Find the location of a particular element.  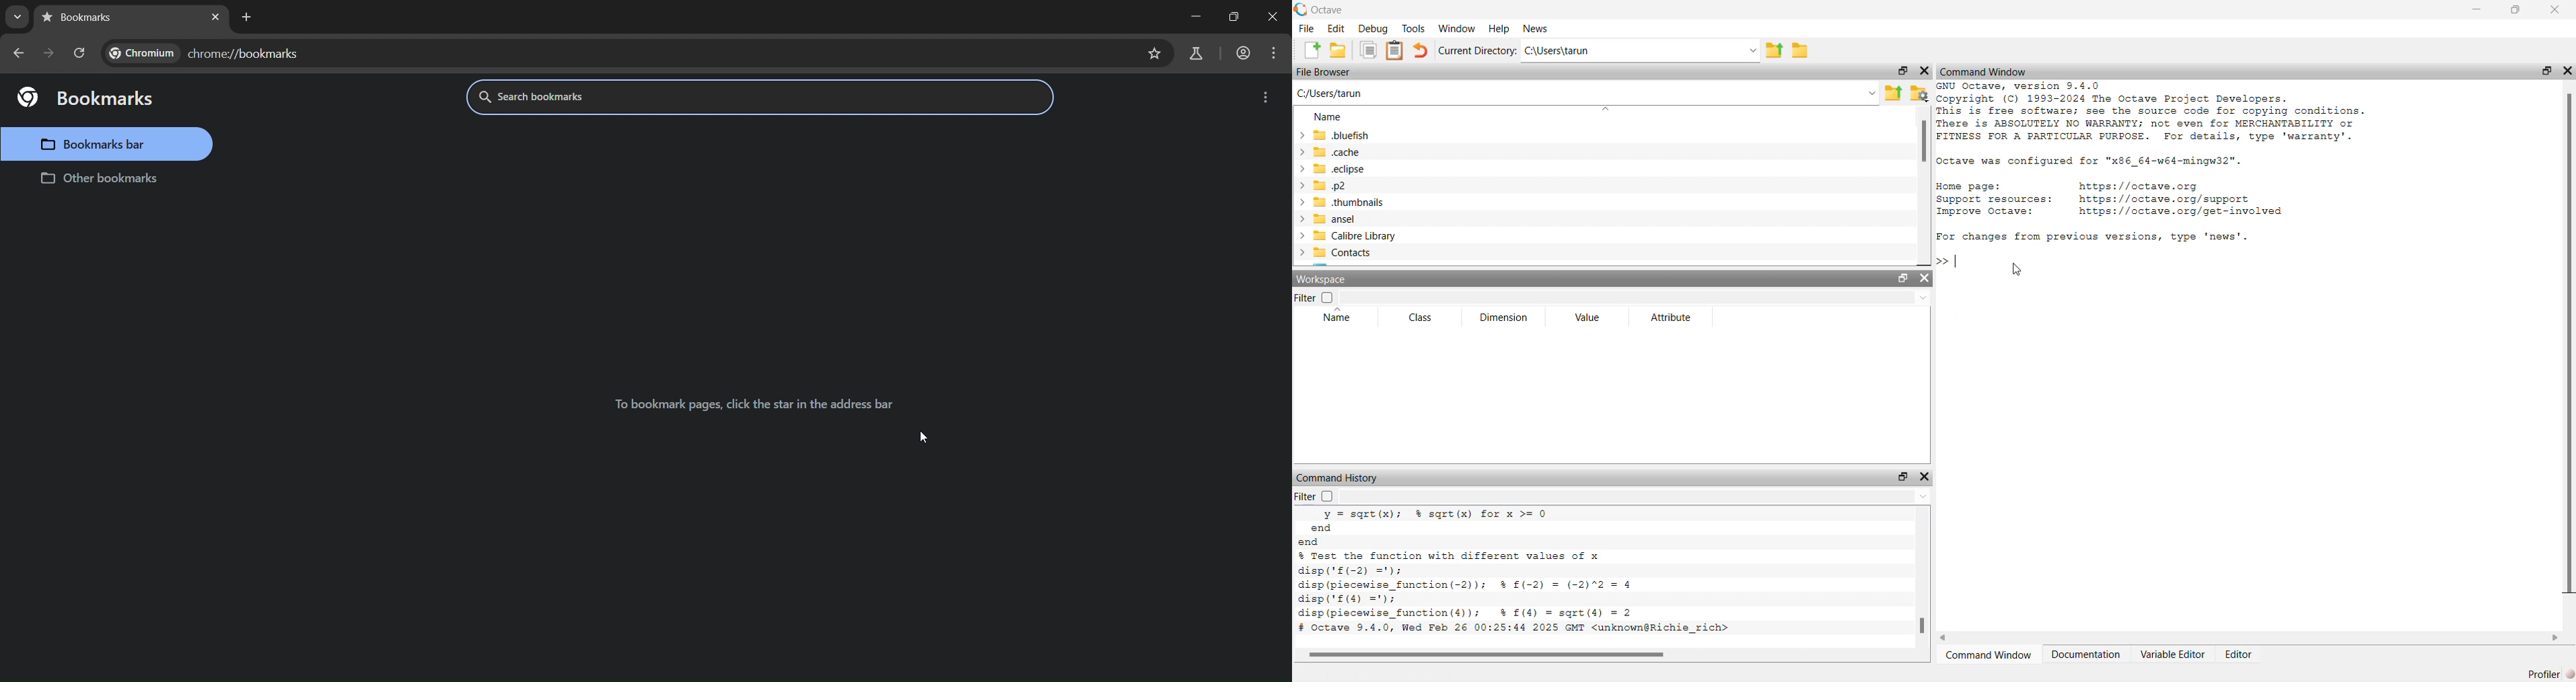

Filter is located at coordinates (1315, 298).